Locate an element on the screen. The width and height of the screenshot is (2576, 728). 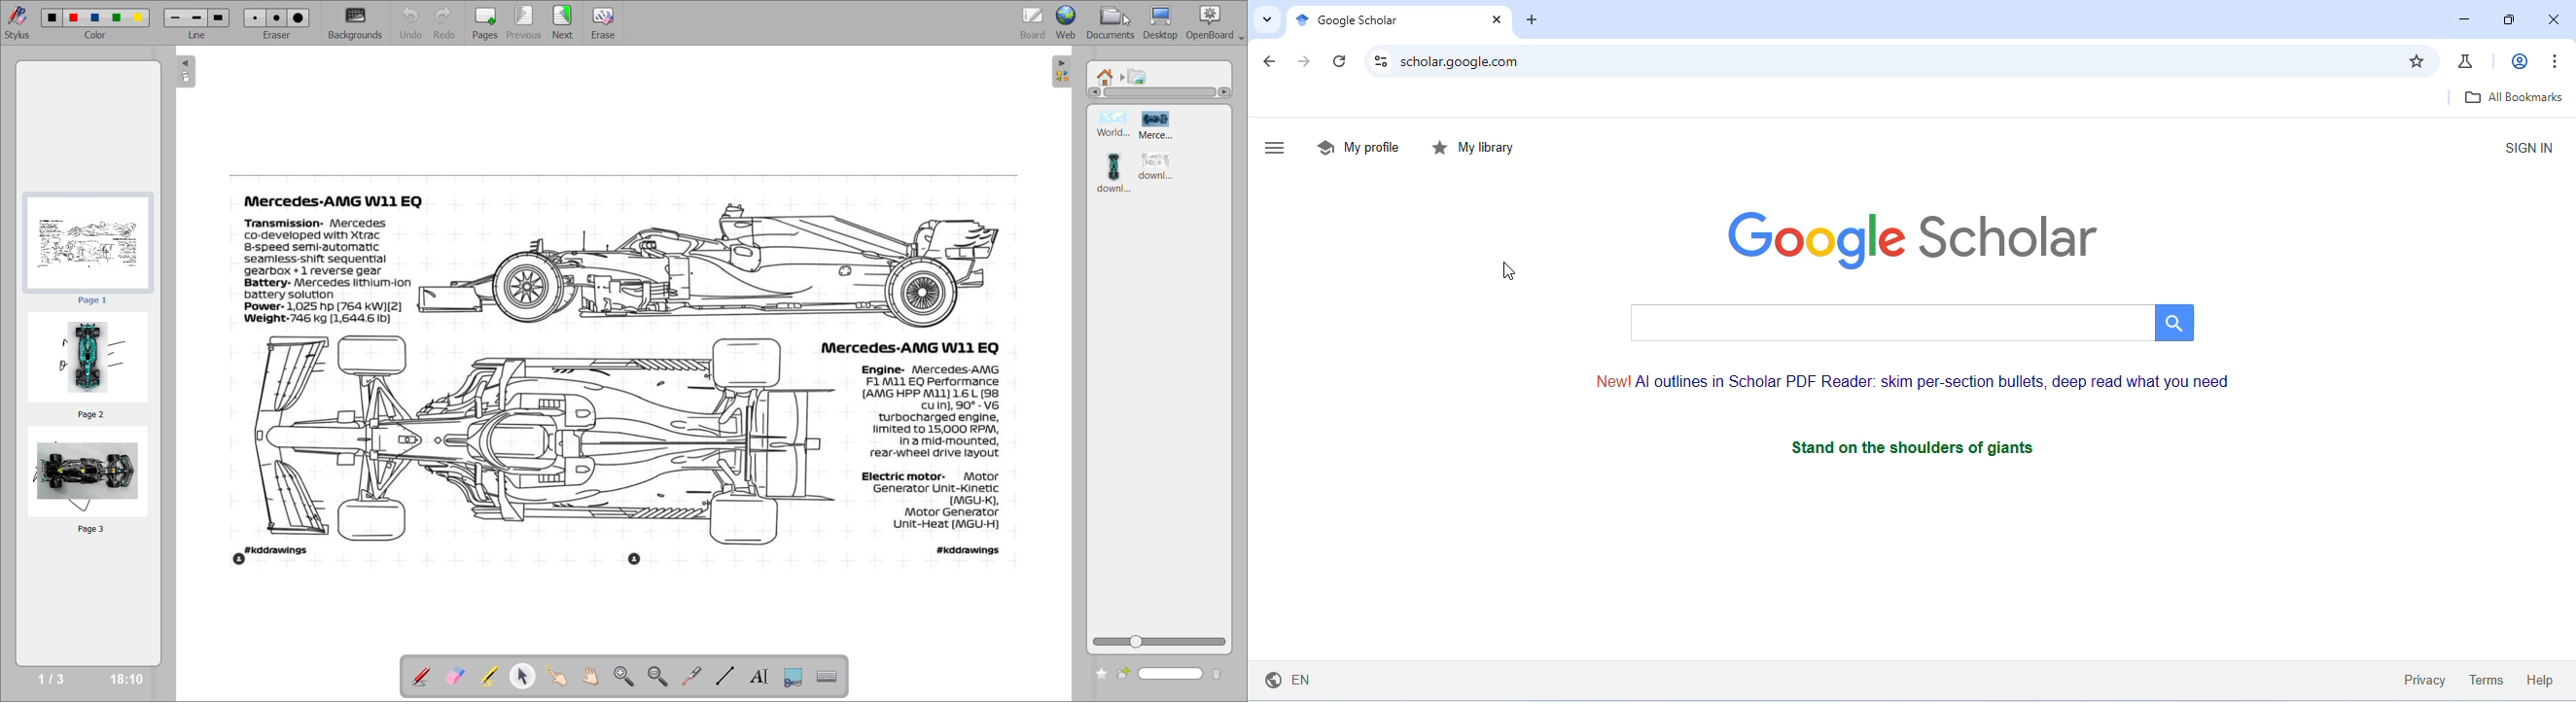
stand on the shoulders of giants is located at coordinates (1915, 448).